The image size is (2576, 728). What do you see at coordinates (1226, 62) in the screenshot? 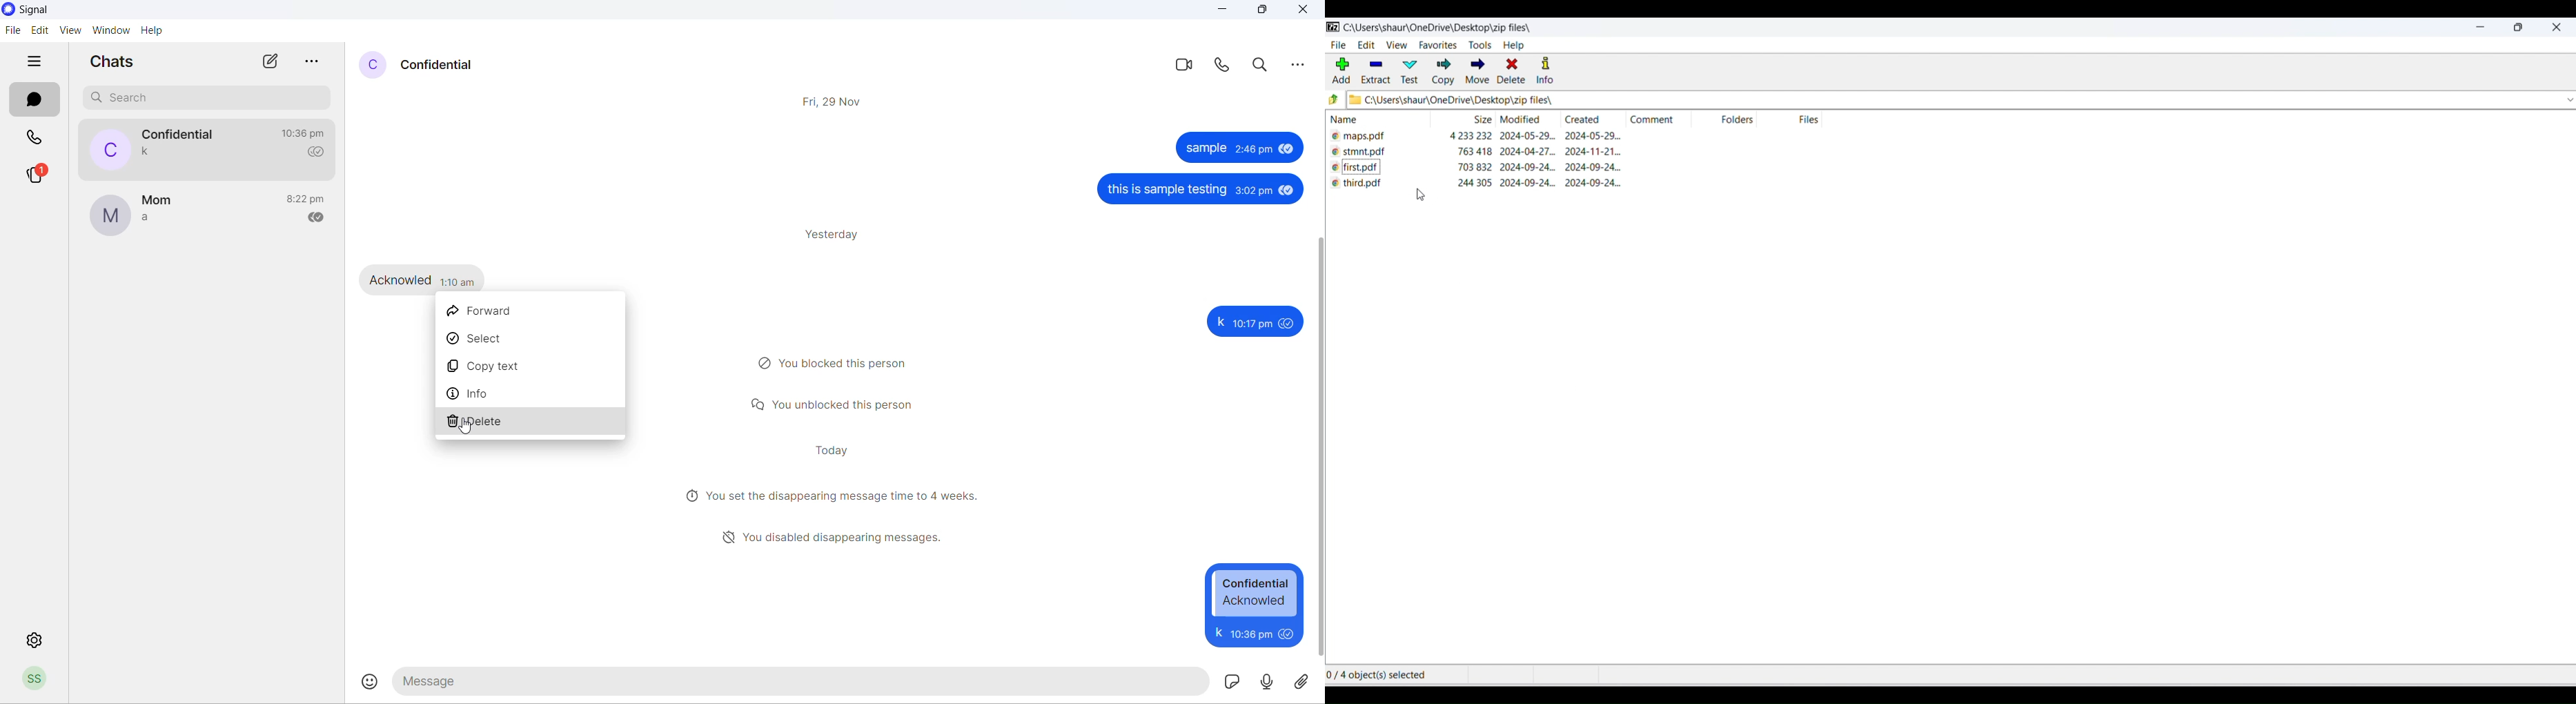
I see `voice call` at bounding box center [1226, 62].